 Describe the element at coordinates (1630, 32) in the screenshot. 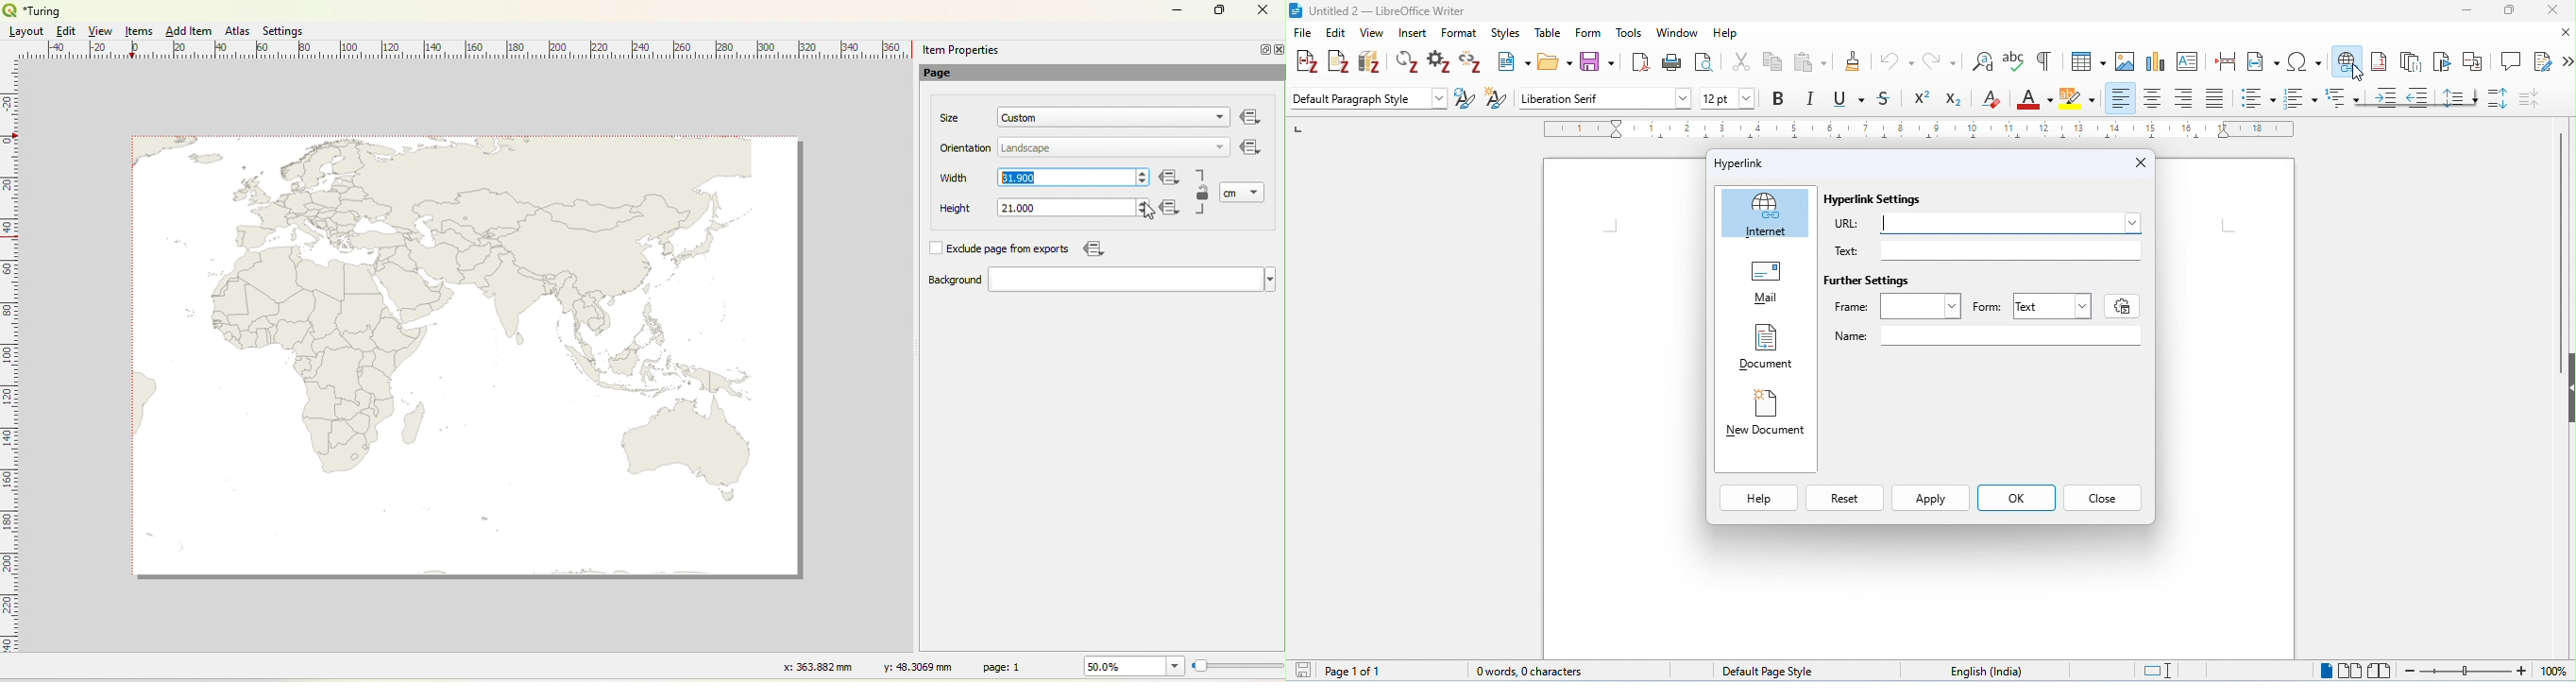

I see `tools` at that location.